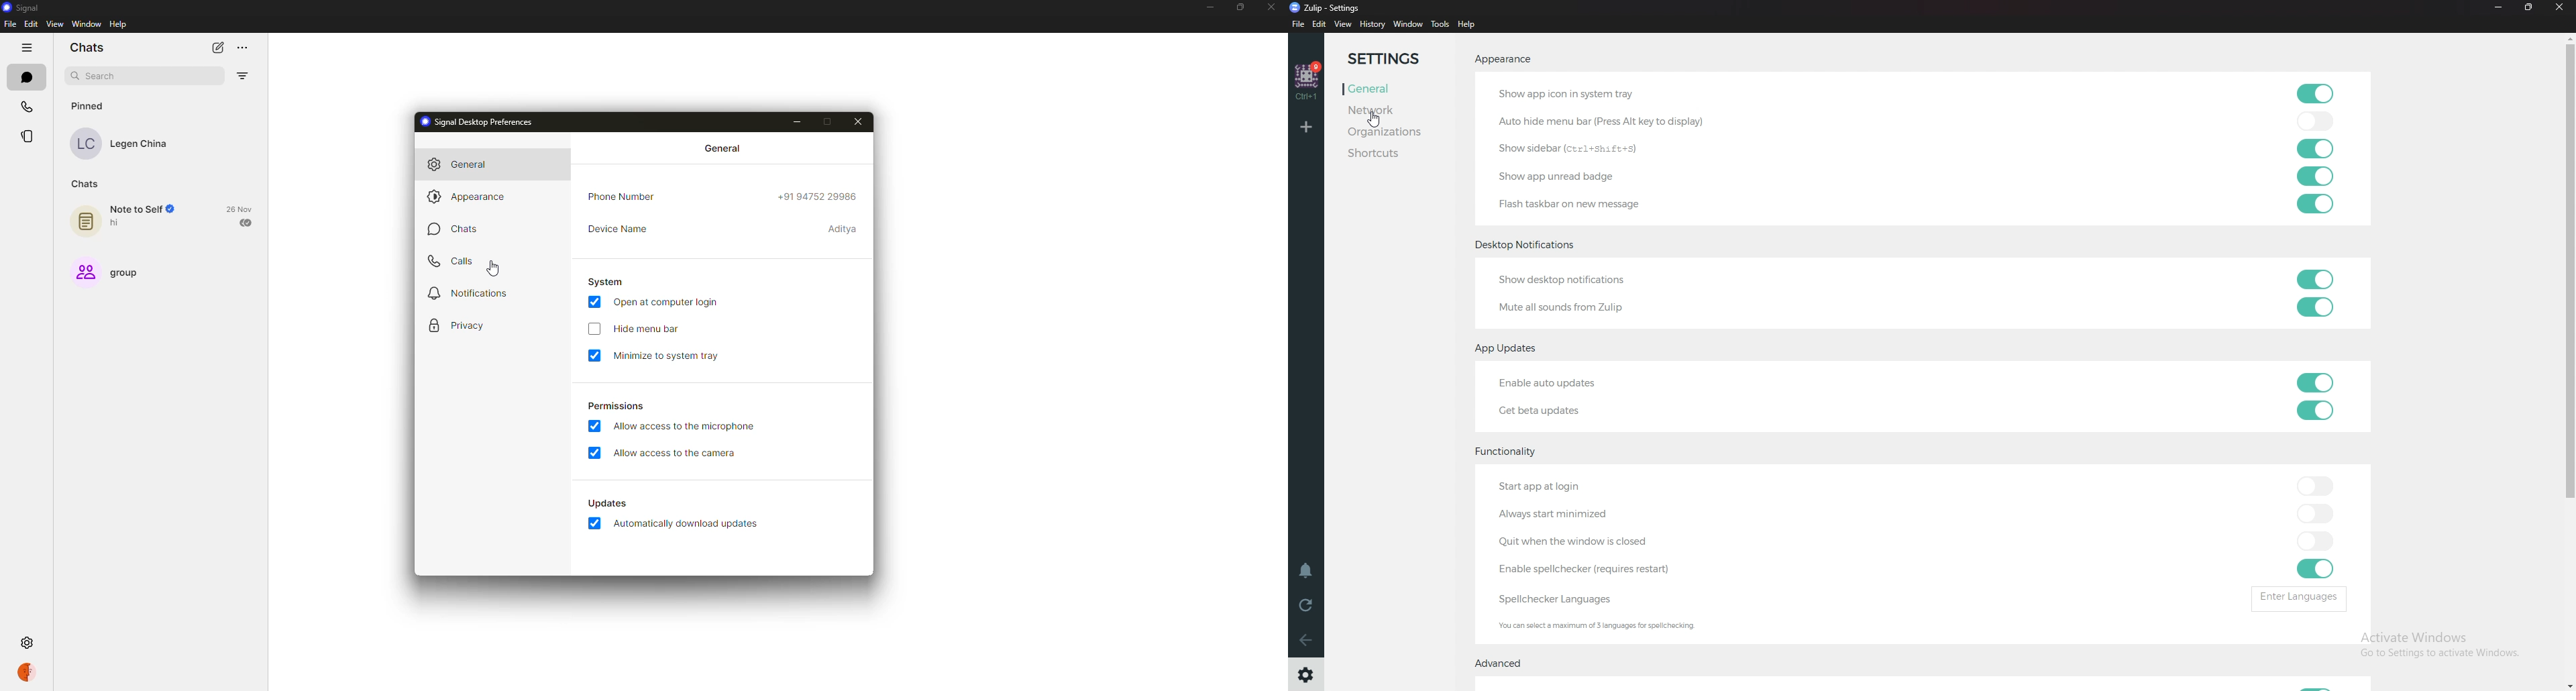 The height and width of the screenshot is (700, 2576). I want to click on Always start minimized, so click(1552, 517).